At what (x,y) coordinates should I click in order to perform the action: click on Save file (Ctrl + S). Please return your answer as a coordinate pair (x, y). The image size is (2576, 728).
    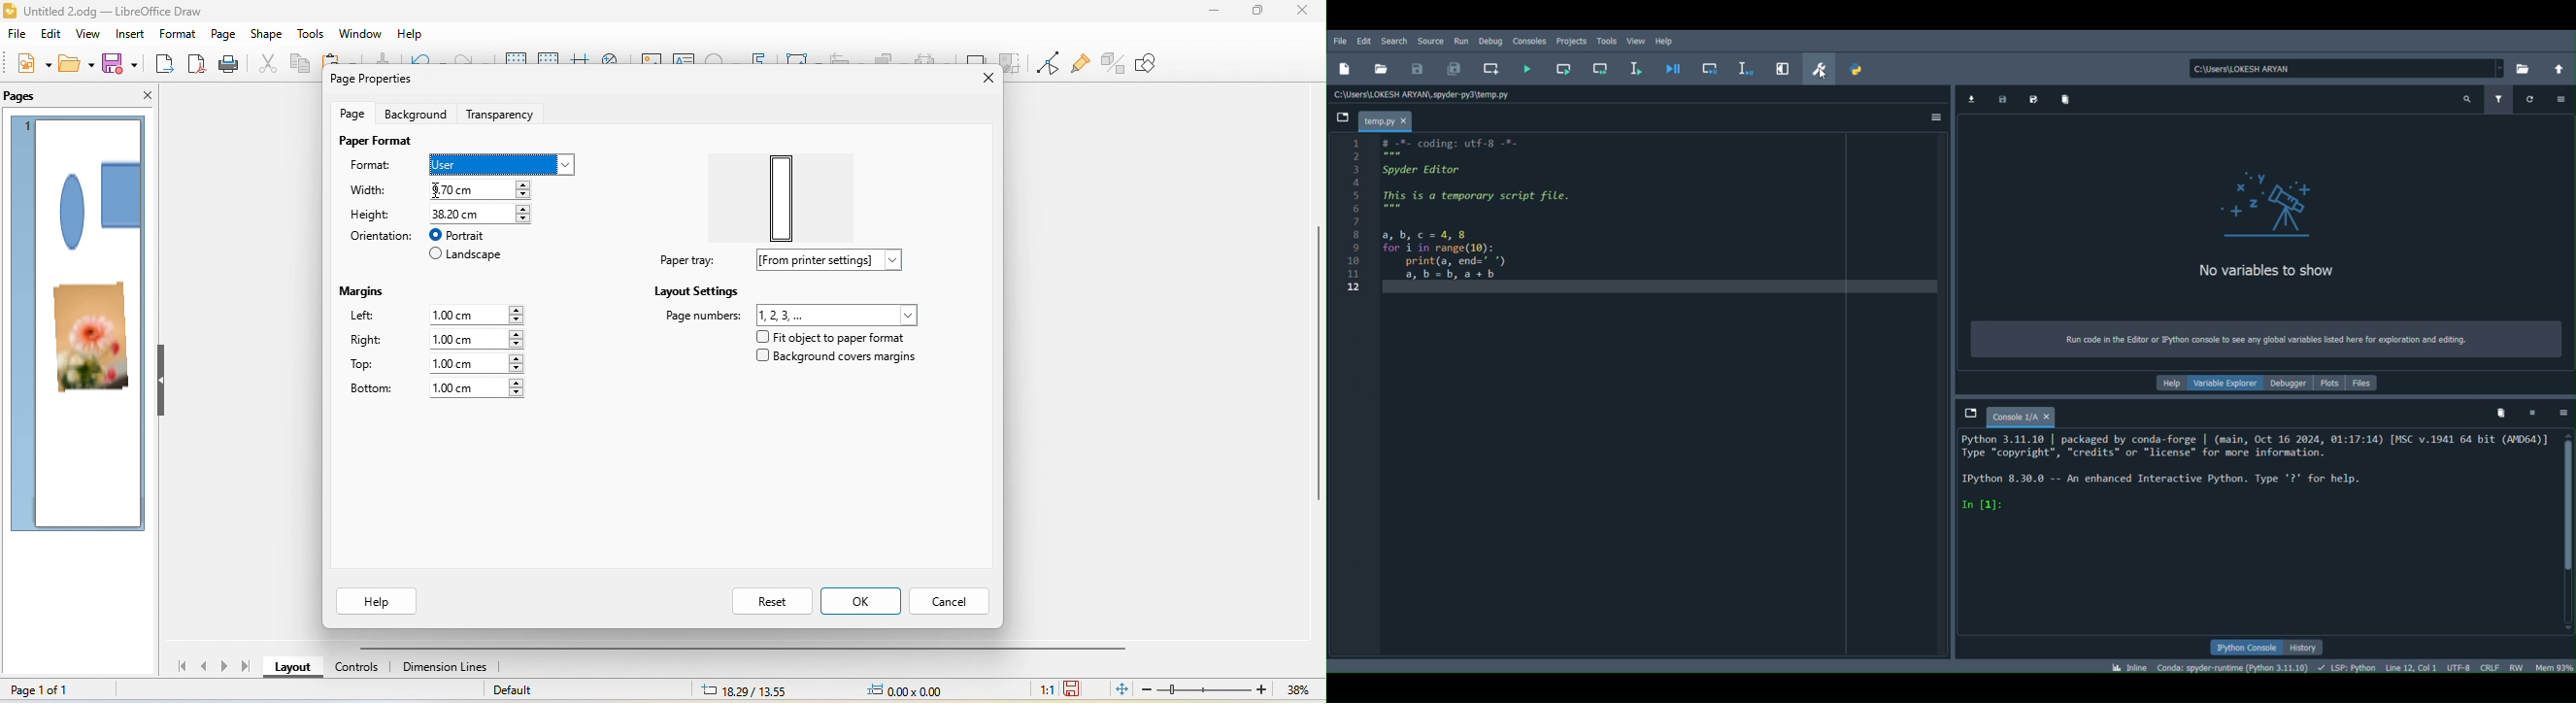
    Looking at the image, I should click on (1417, 68).